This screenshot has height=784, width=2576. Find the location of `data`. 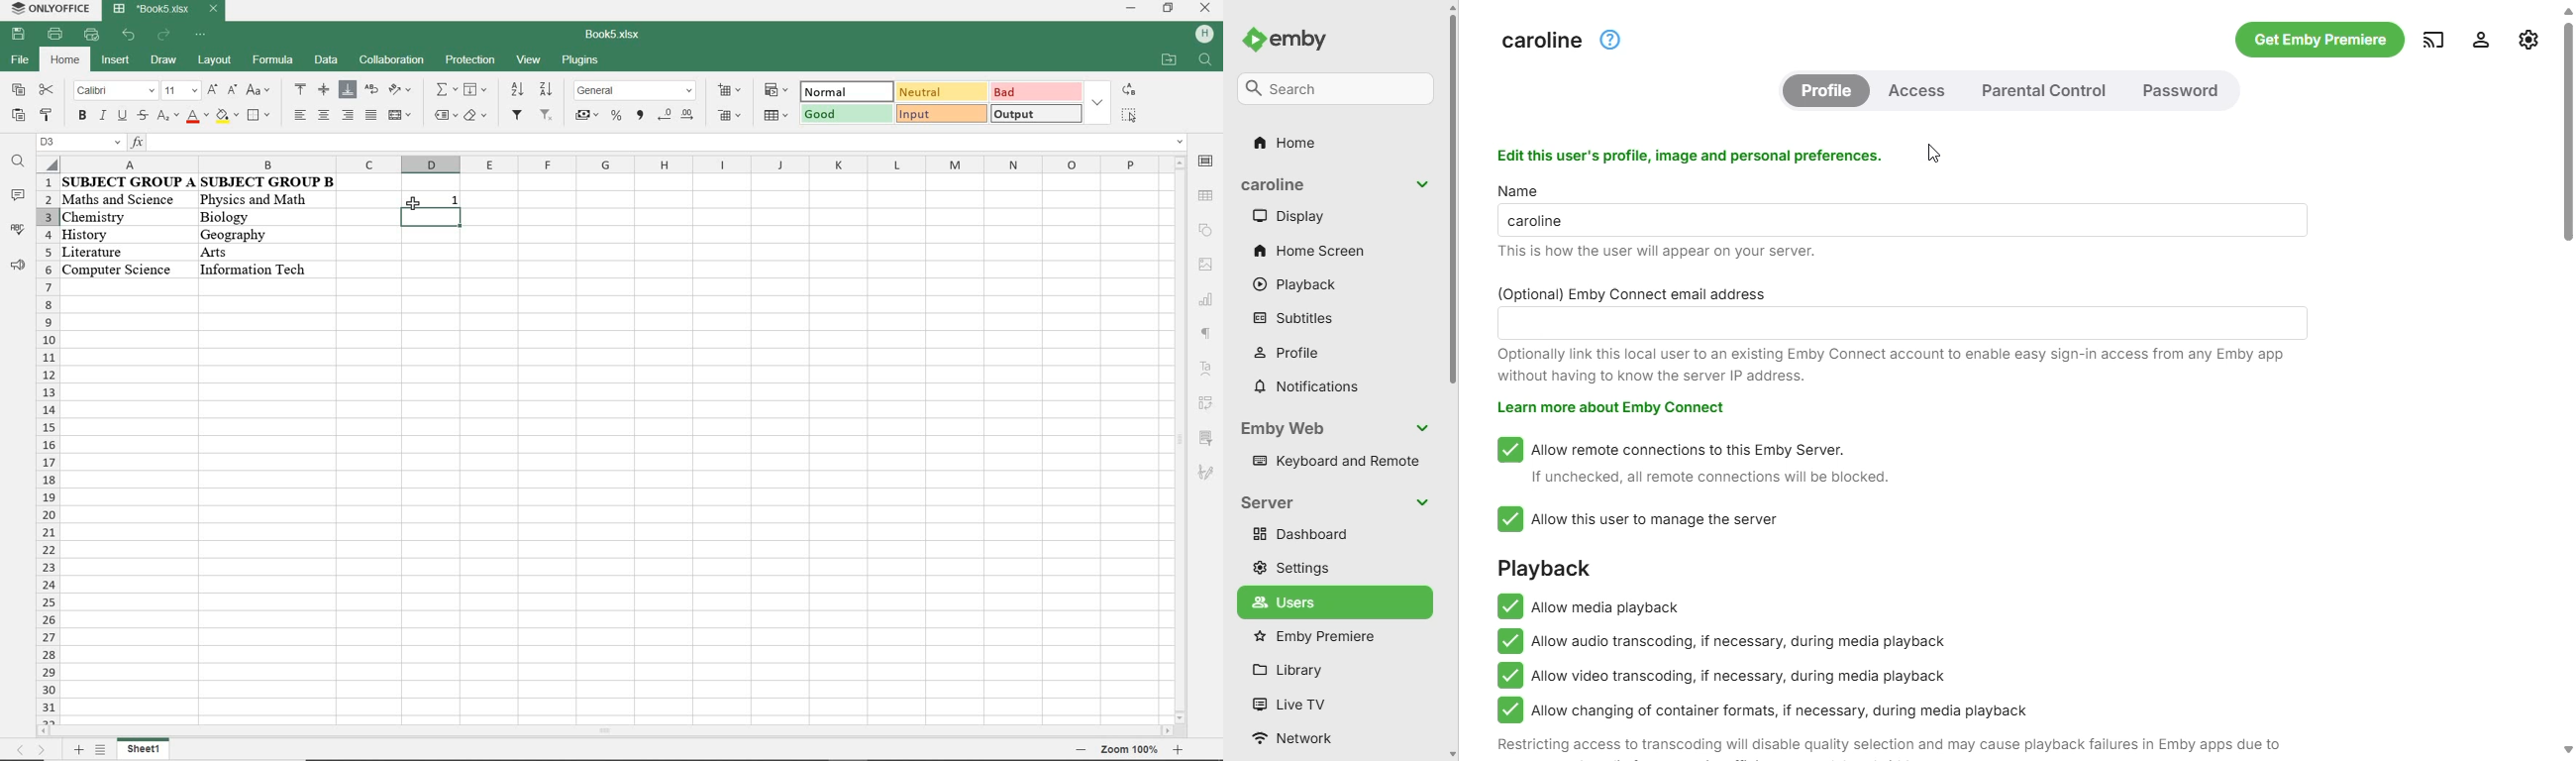

data is located at coordinates (326, 59).